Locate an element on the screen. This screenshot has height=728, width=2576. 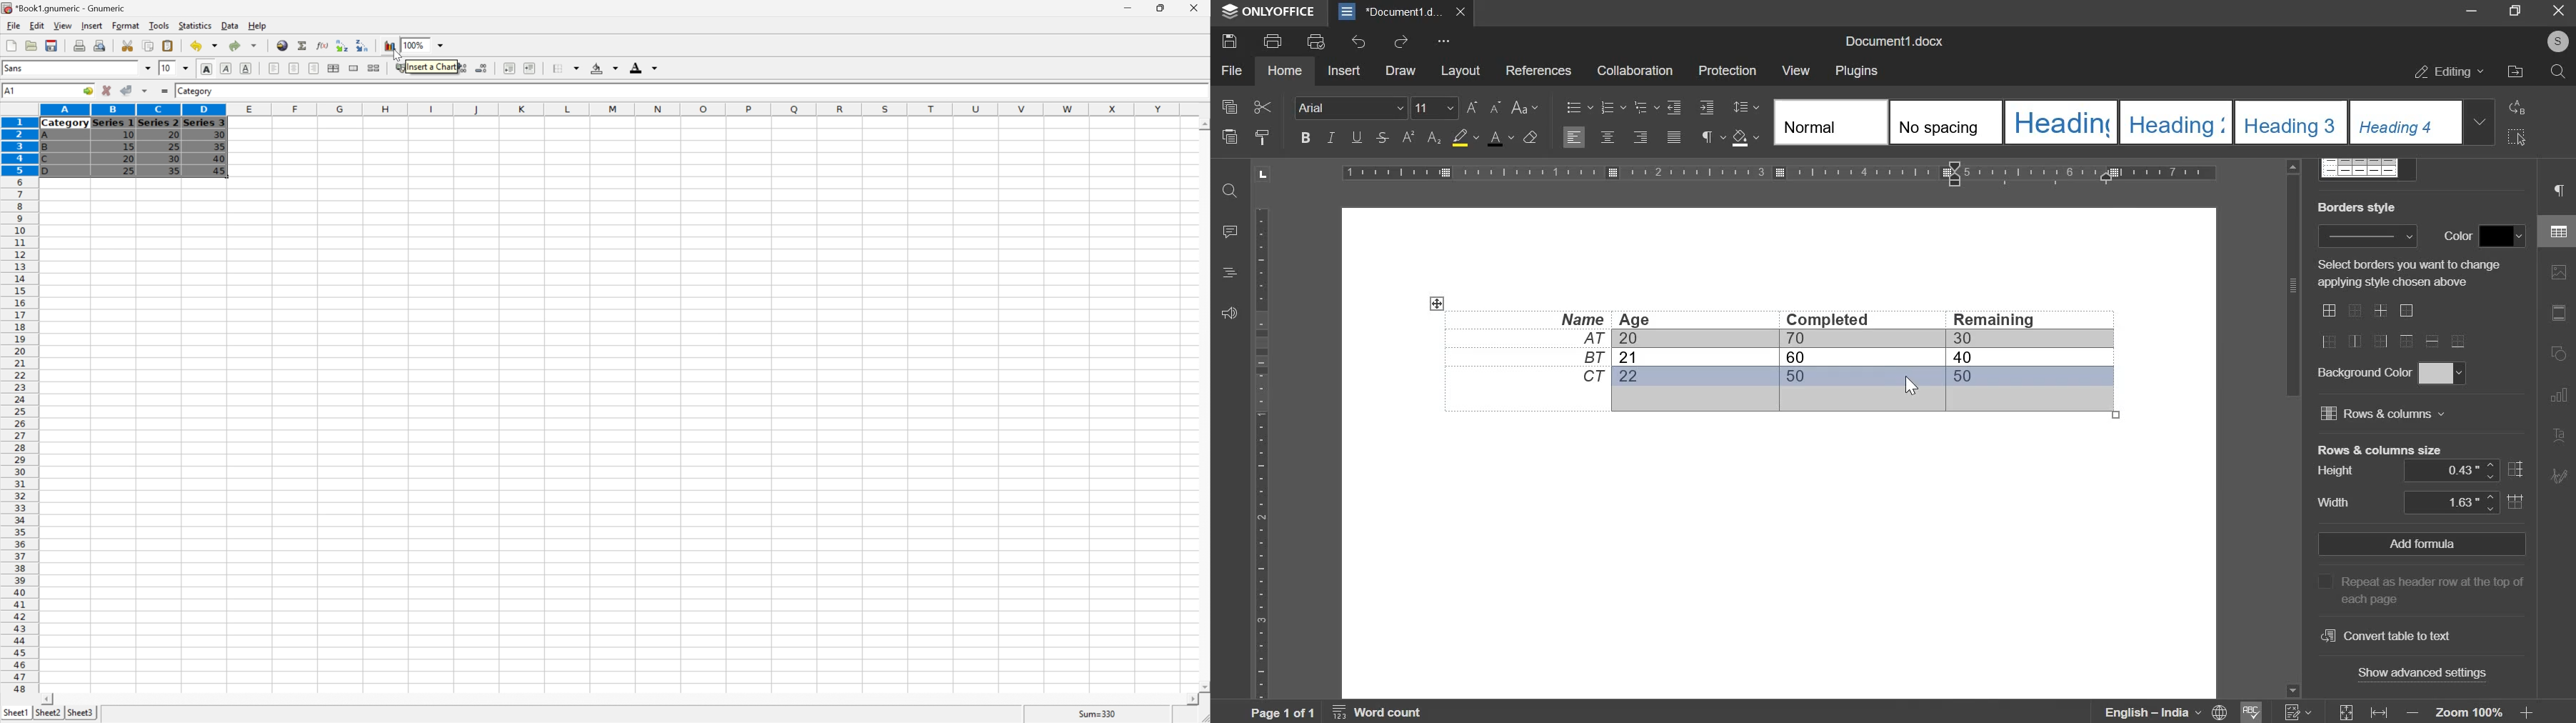
Enter formula is located at coordinates (166, 90).